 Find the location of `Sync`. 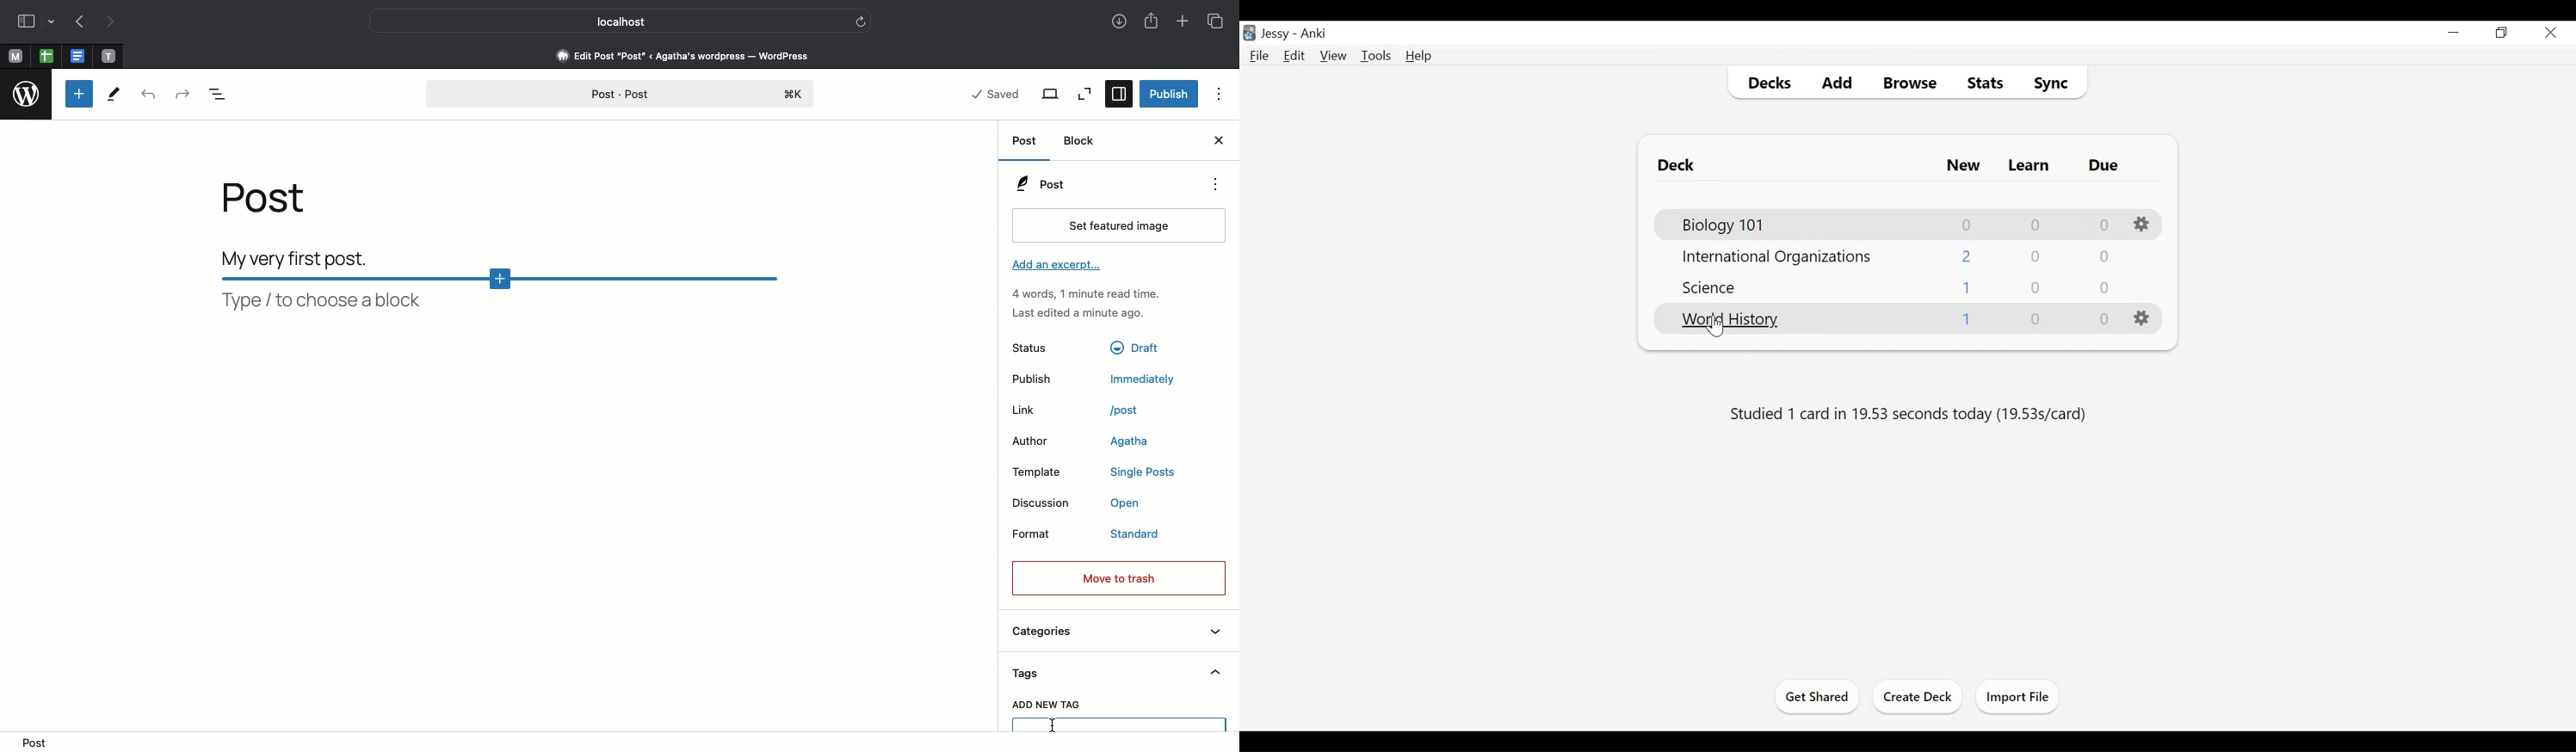

Sync is located at coordinates (2047, 83).